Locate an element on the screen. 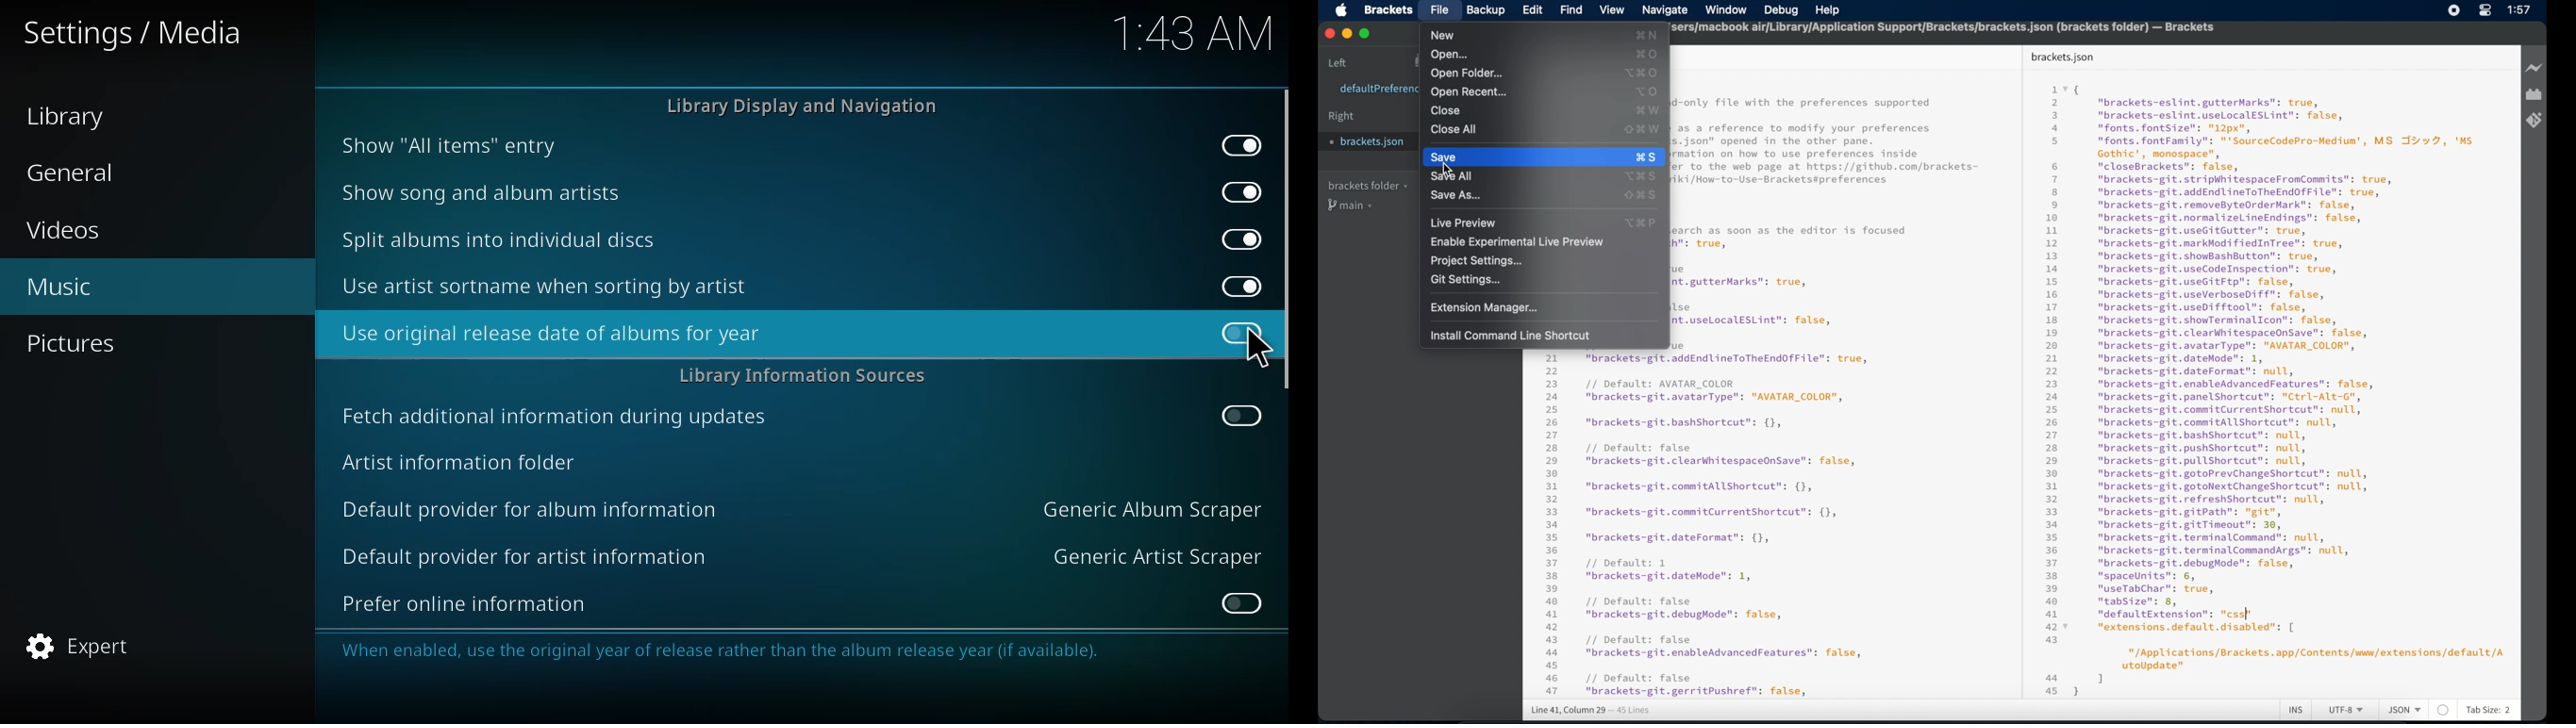 This screenshot has width=2576, height=728. music is located at coordinates (58, 288).